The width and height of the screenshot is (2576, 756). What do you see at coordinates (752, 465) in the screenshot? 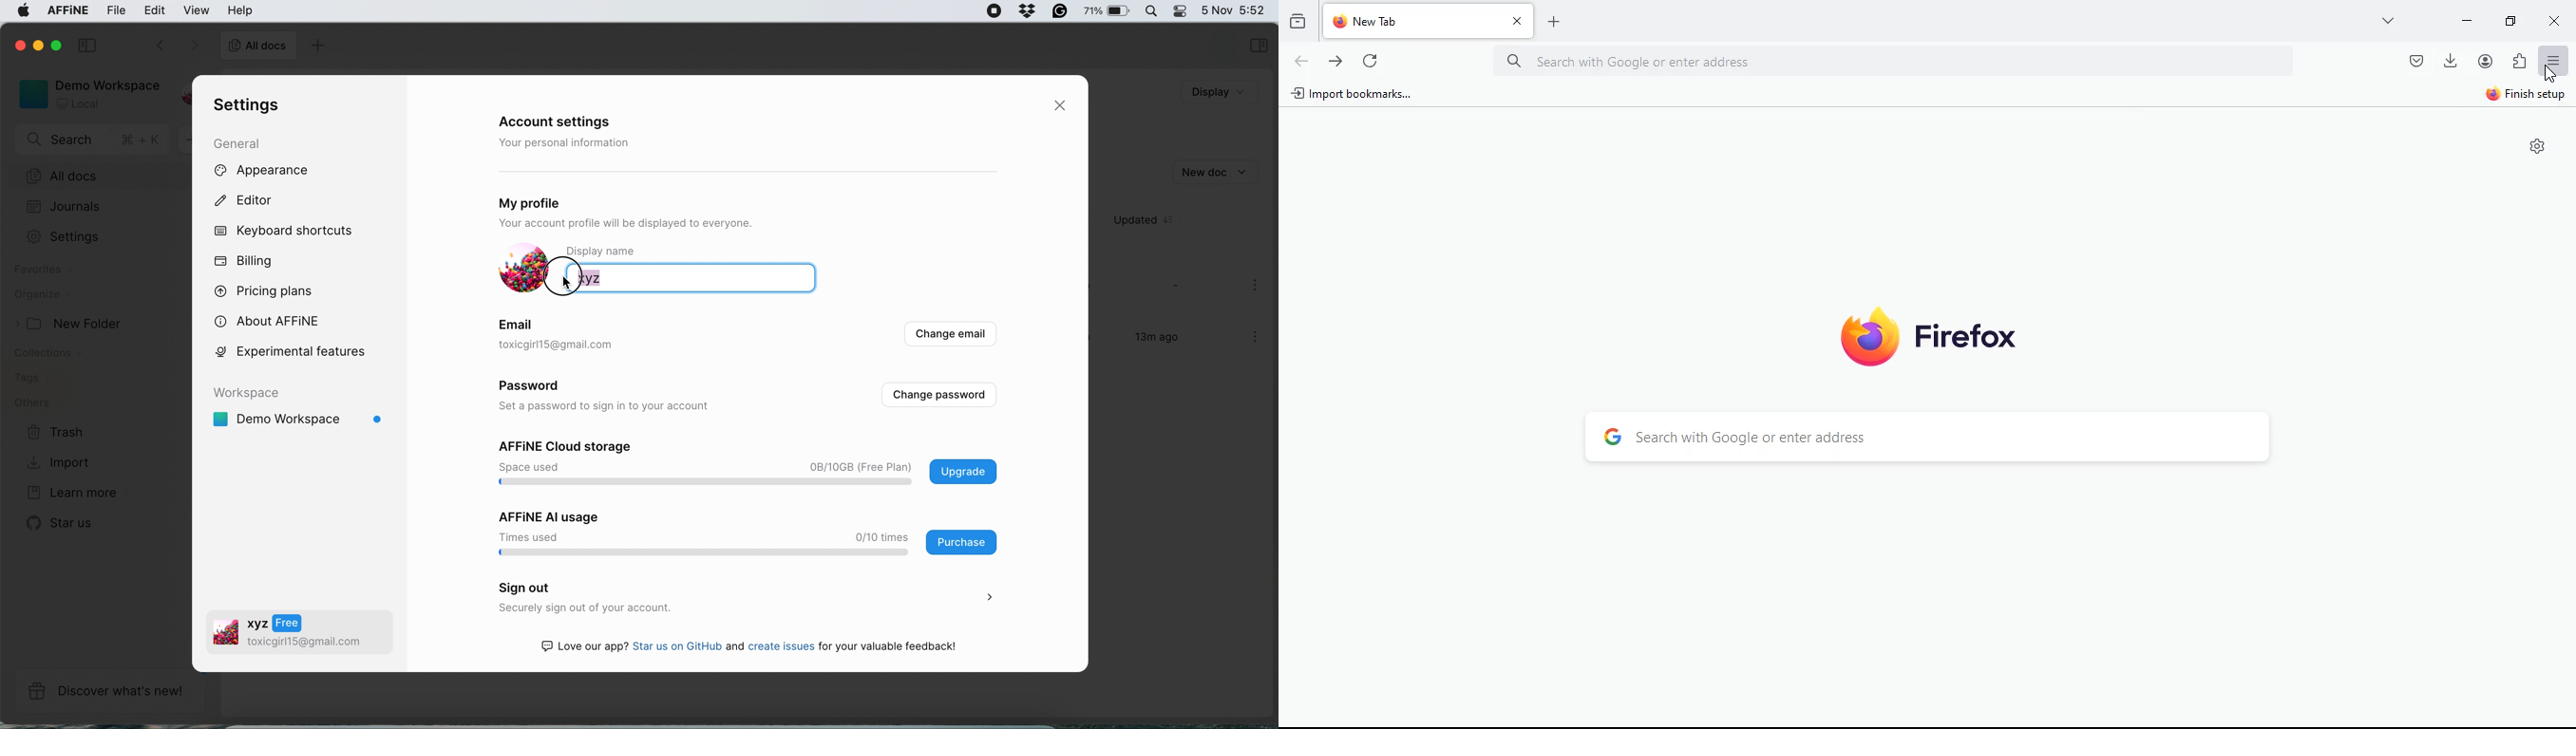
I see `affine cloud storage` at bounding box center [752, 465].